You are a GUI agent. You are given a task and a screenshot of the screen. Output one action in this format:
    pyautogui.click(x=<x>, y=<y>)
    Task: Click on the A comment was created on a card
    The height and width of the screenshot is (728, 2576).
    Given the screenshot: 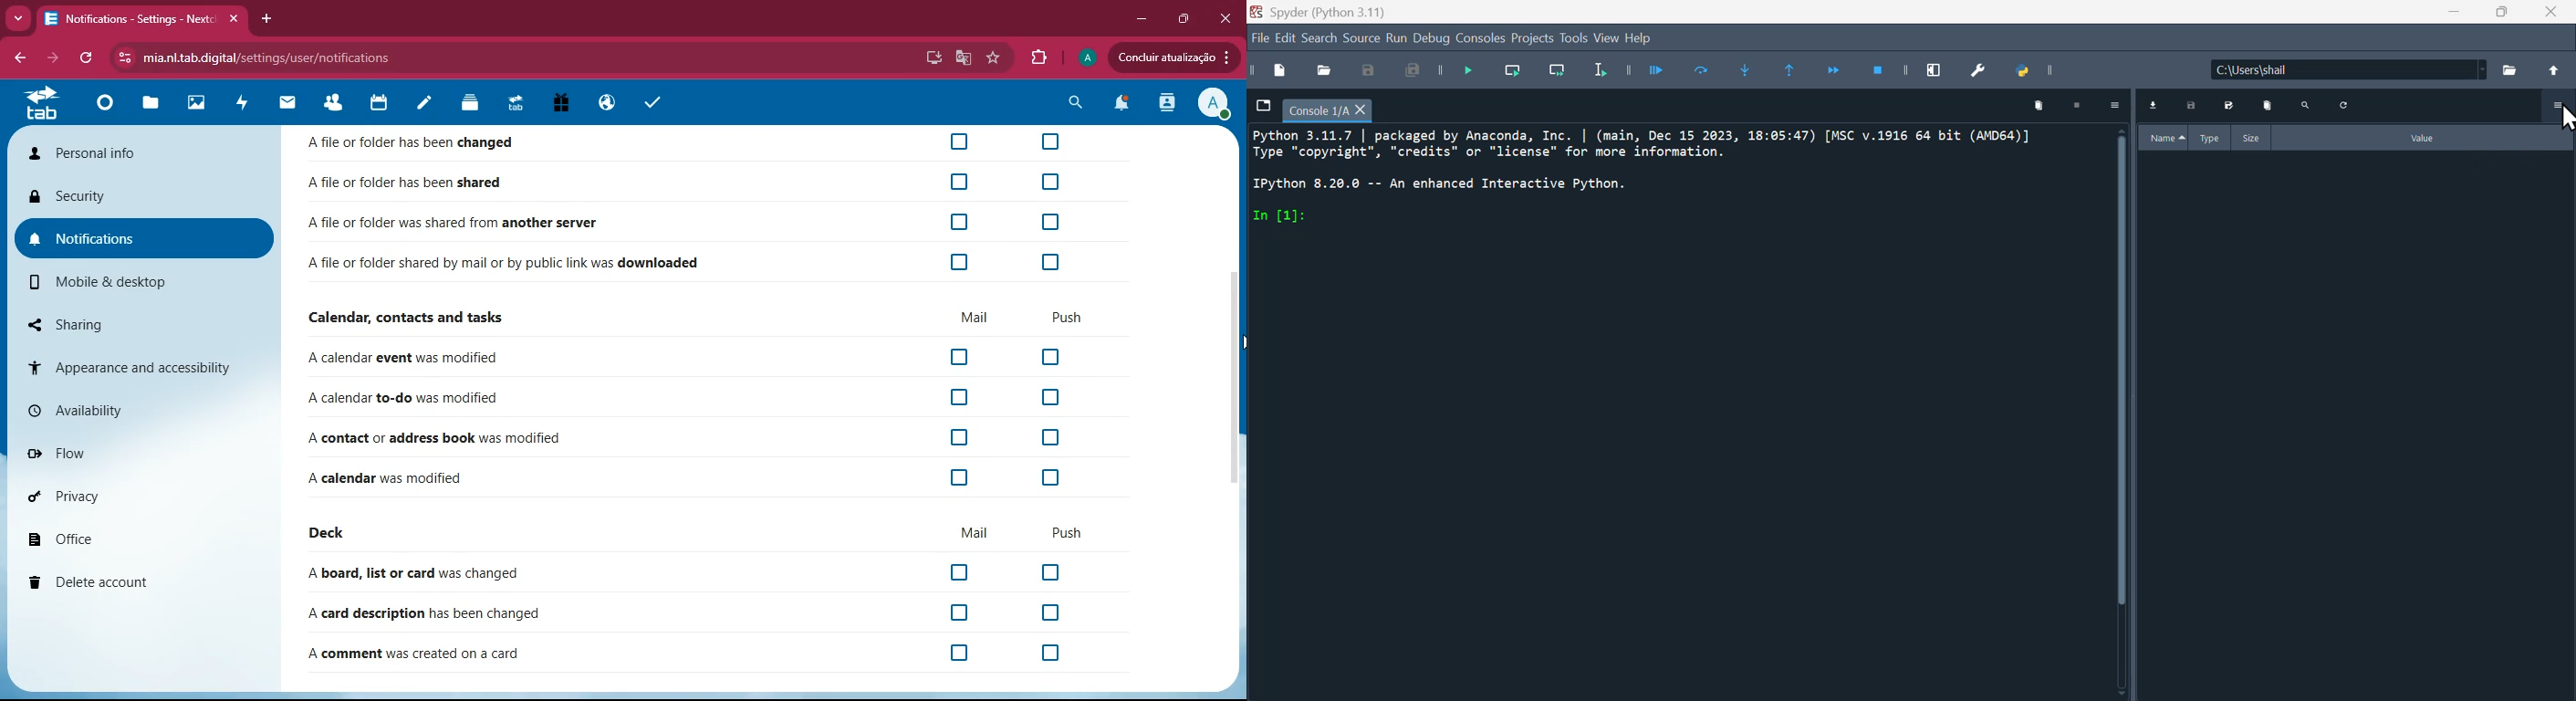 What is the action you would take?
    pyautogui.click(x=413, y=654)
    